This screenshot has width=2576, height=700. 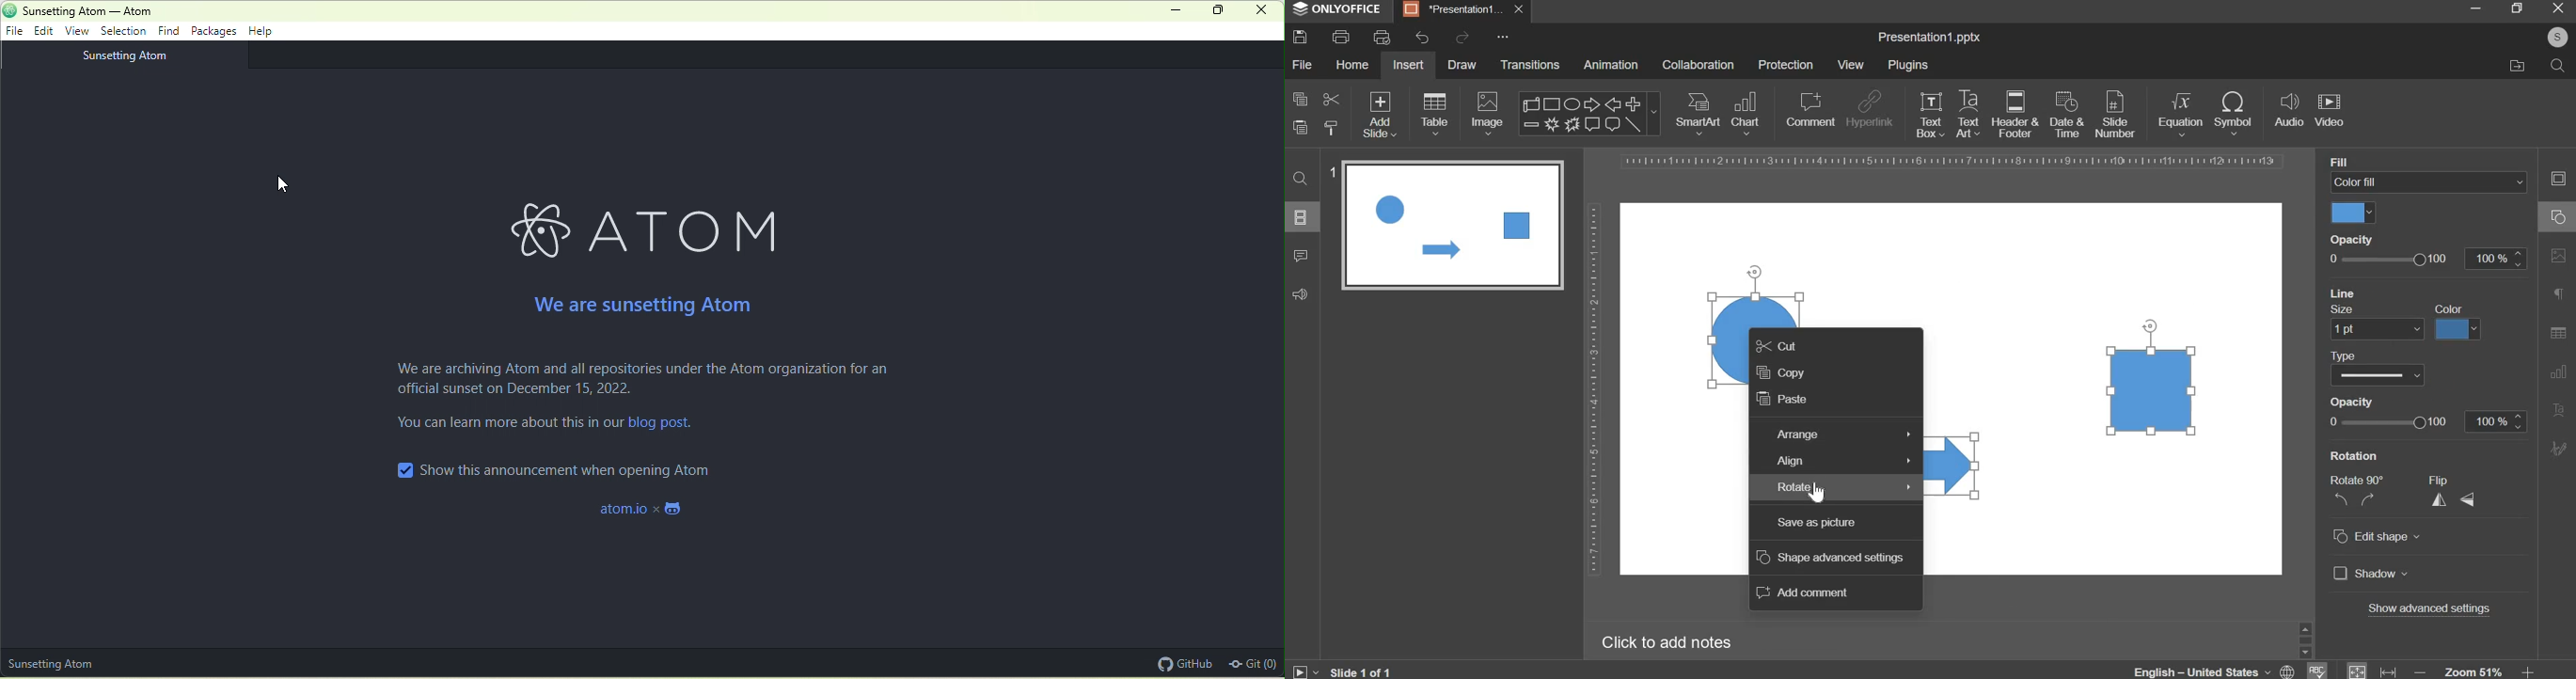 What do you see at coordinates (2430, 183) in the screenshot?
I see `background fill` at bounding box center [2430, 183].